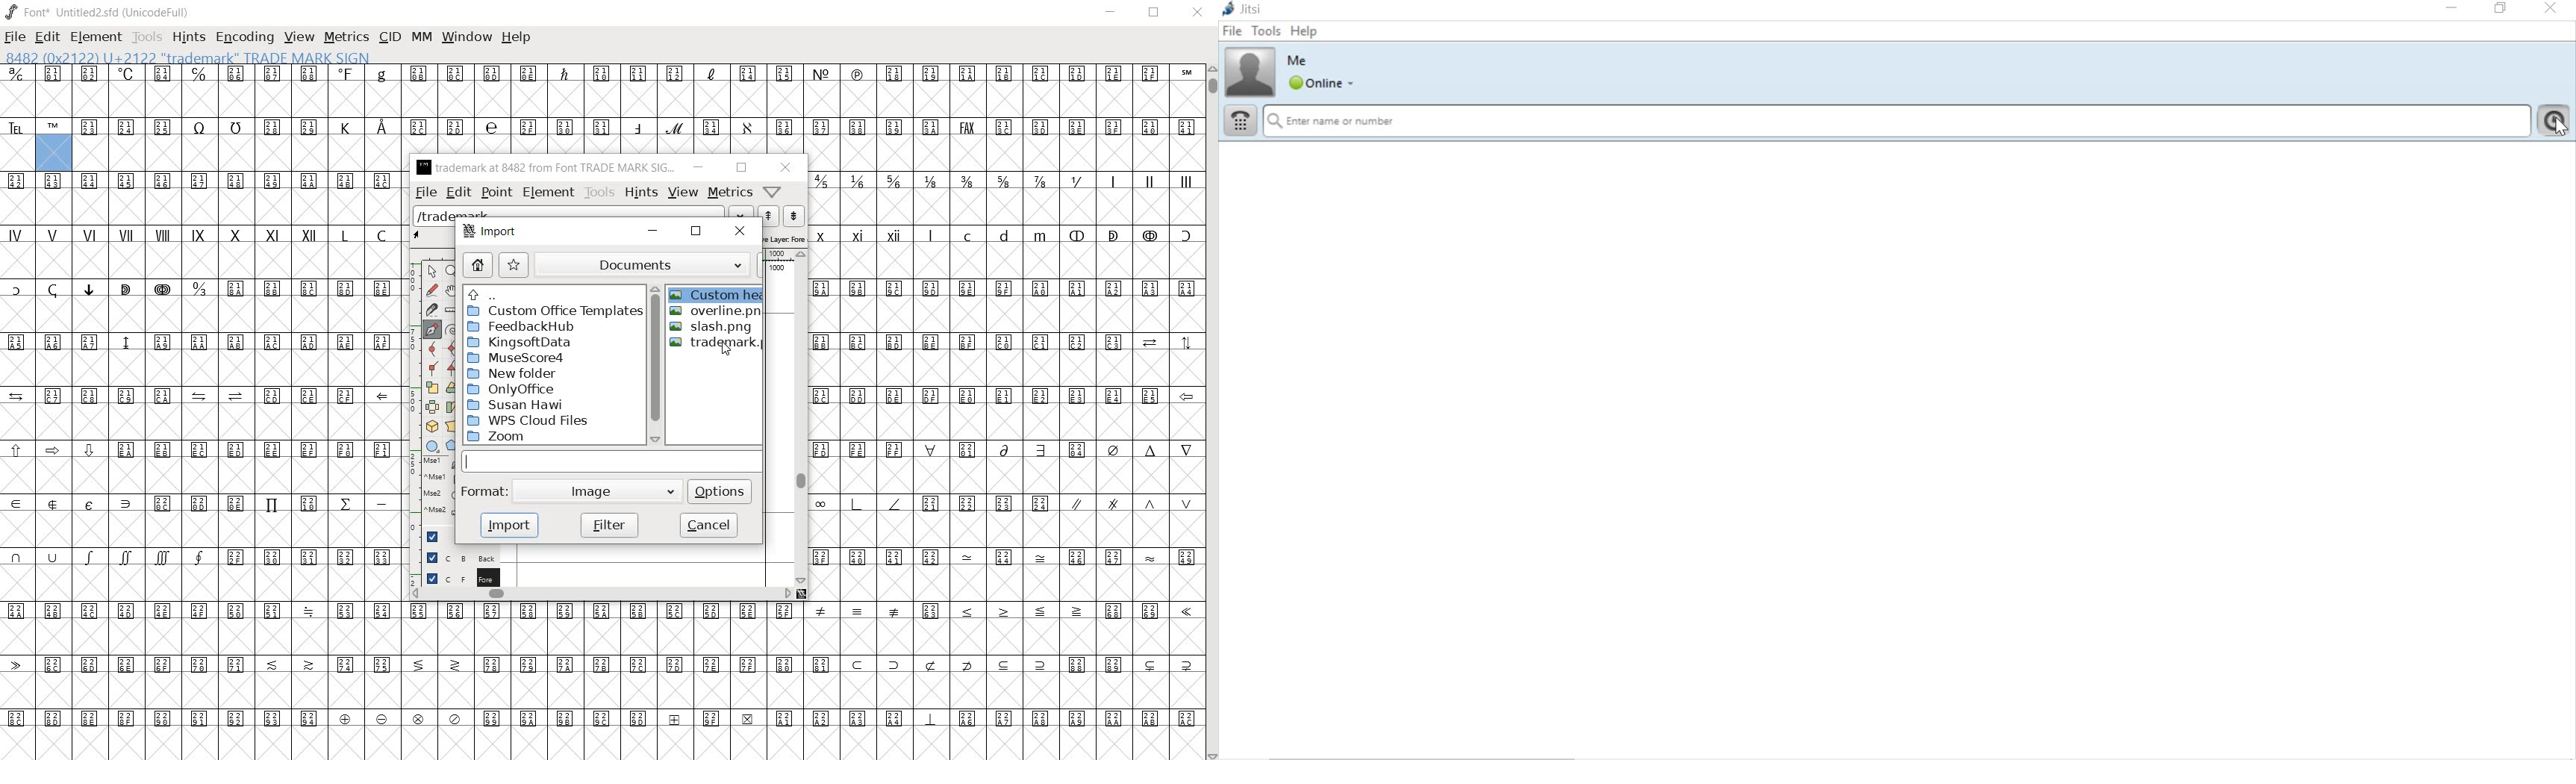 The width and height of the screenshot is (2576, 784). I want to click on tools, so click(1266, 29).